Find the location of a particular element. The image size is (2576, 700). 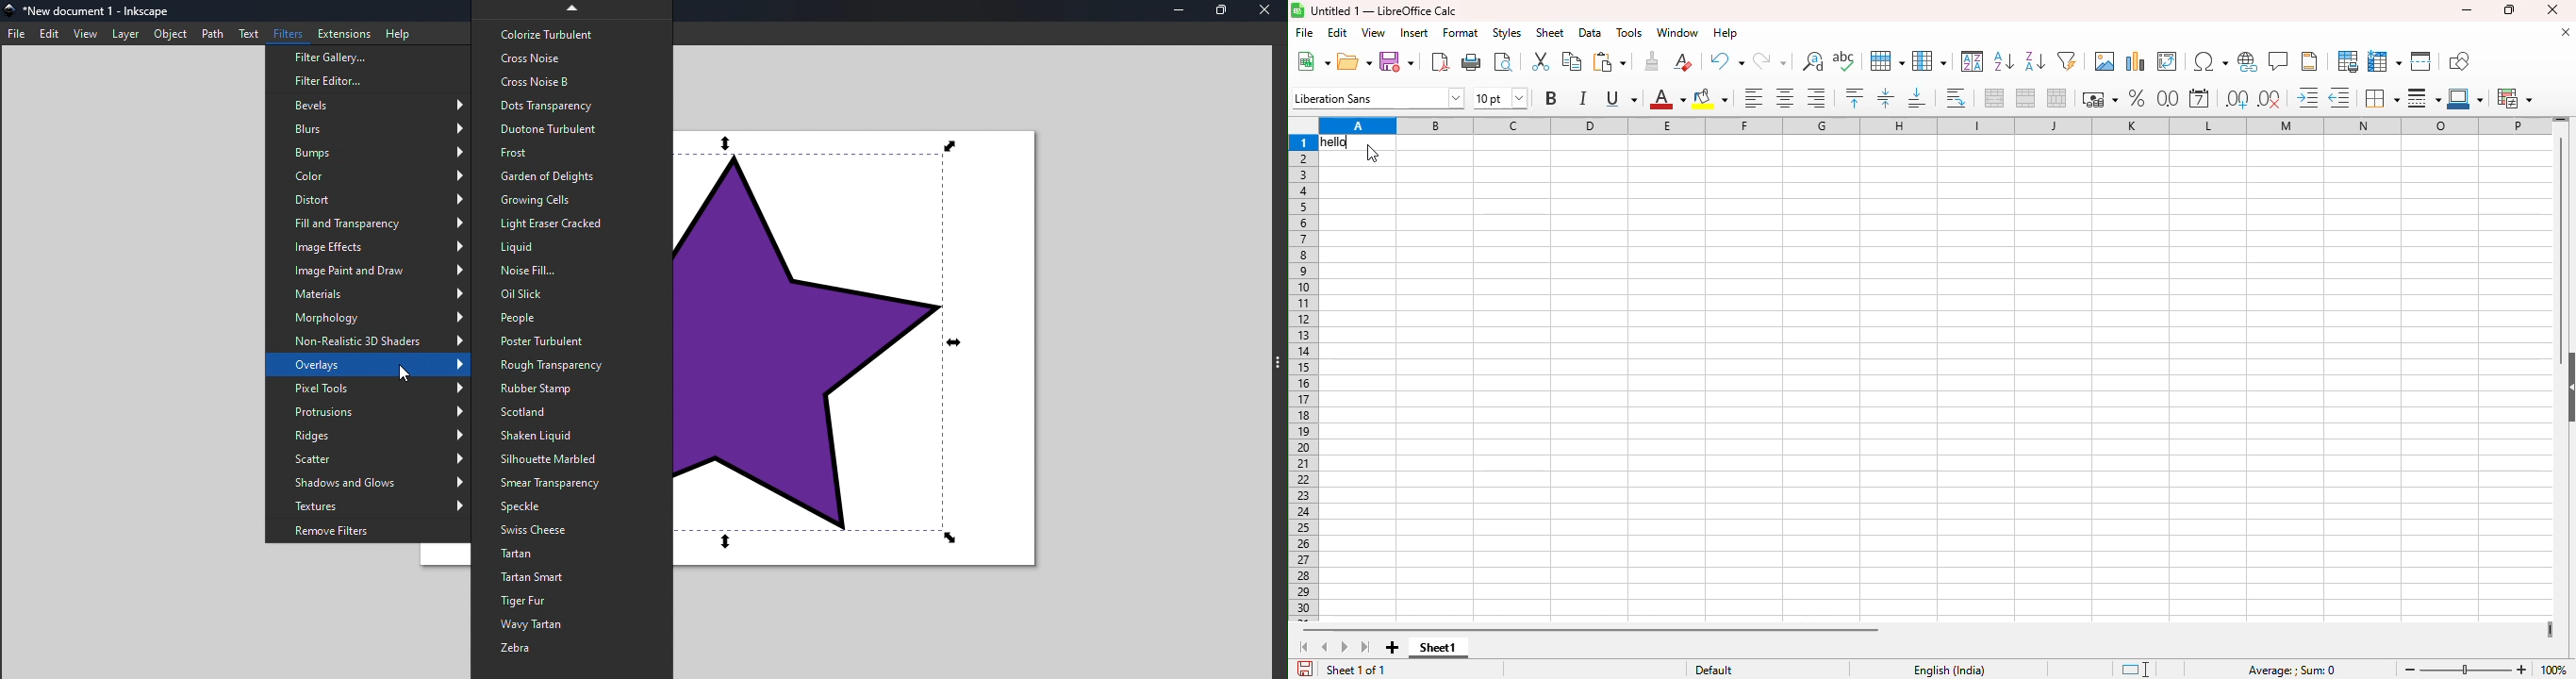

Scatter is located at coordinates (371, 458).